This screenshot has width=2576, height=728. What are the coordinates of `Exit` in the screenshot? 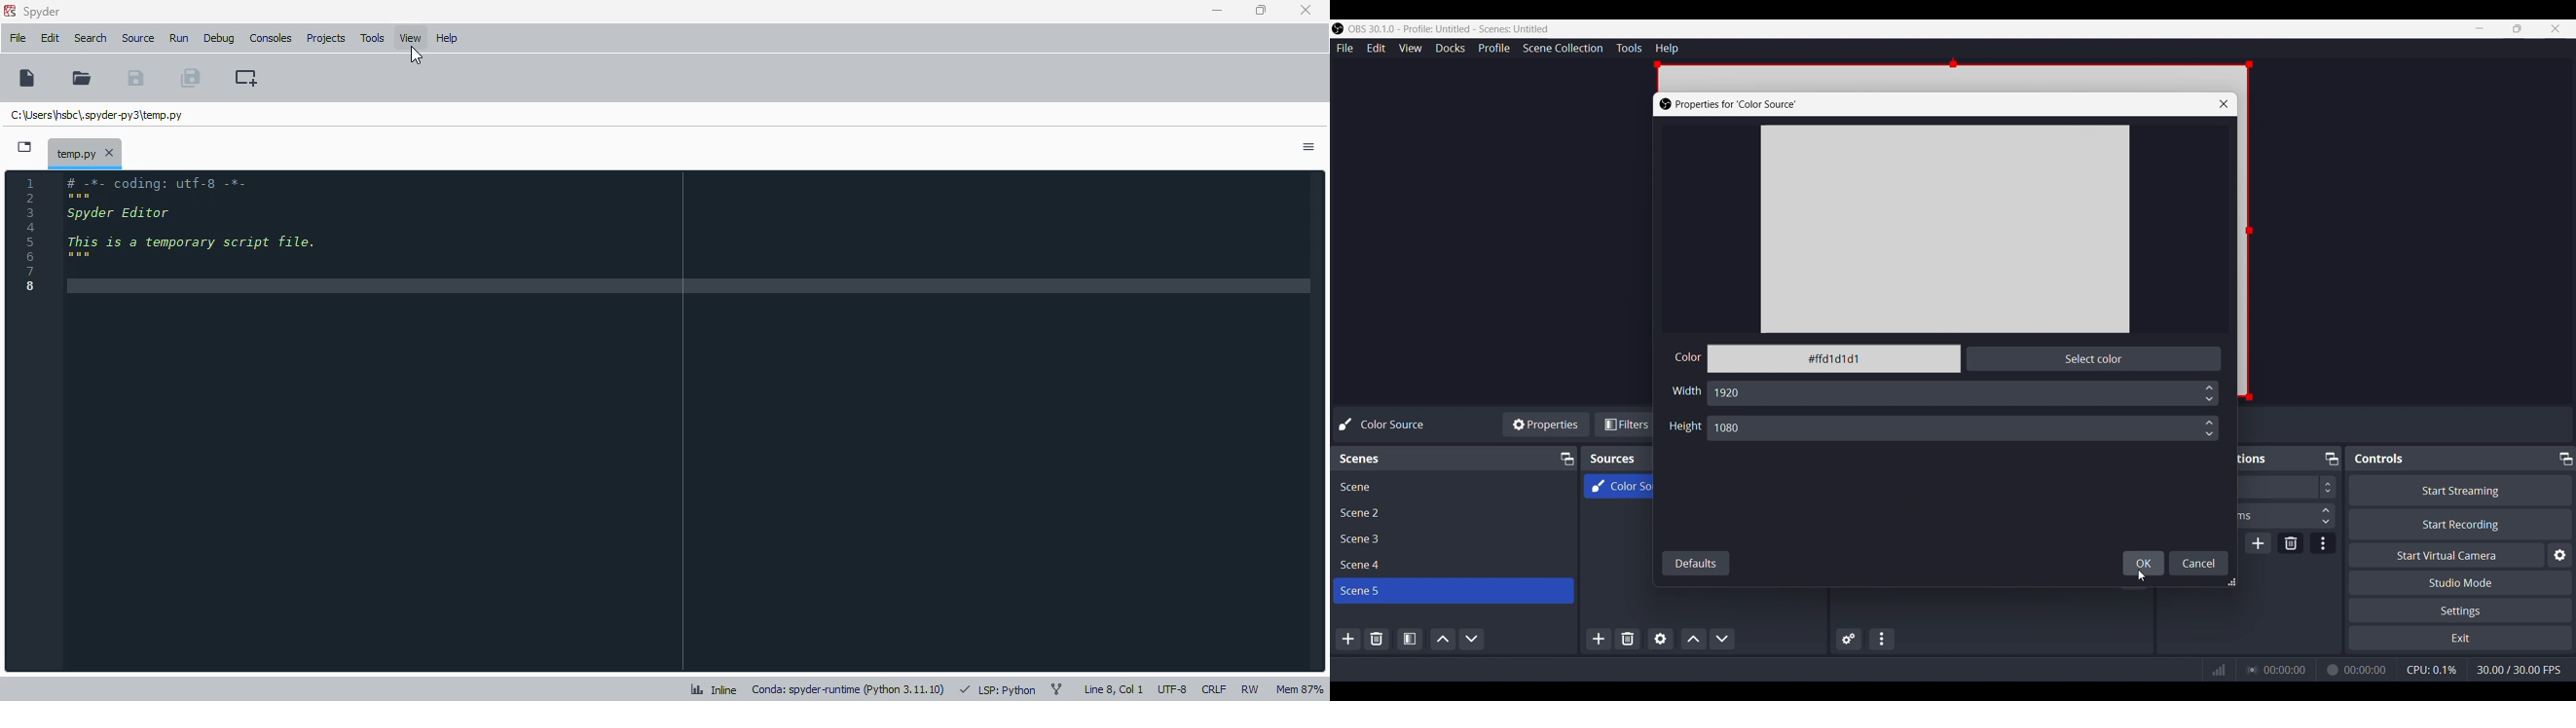 It's located at (2460, 639).